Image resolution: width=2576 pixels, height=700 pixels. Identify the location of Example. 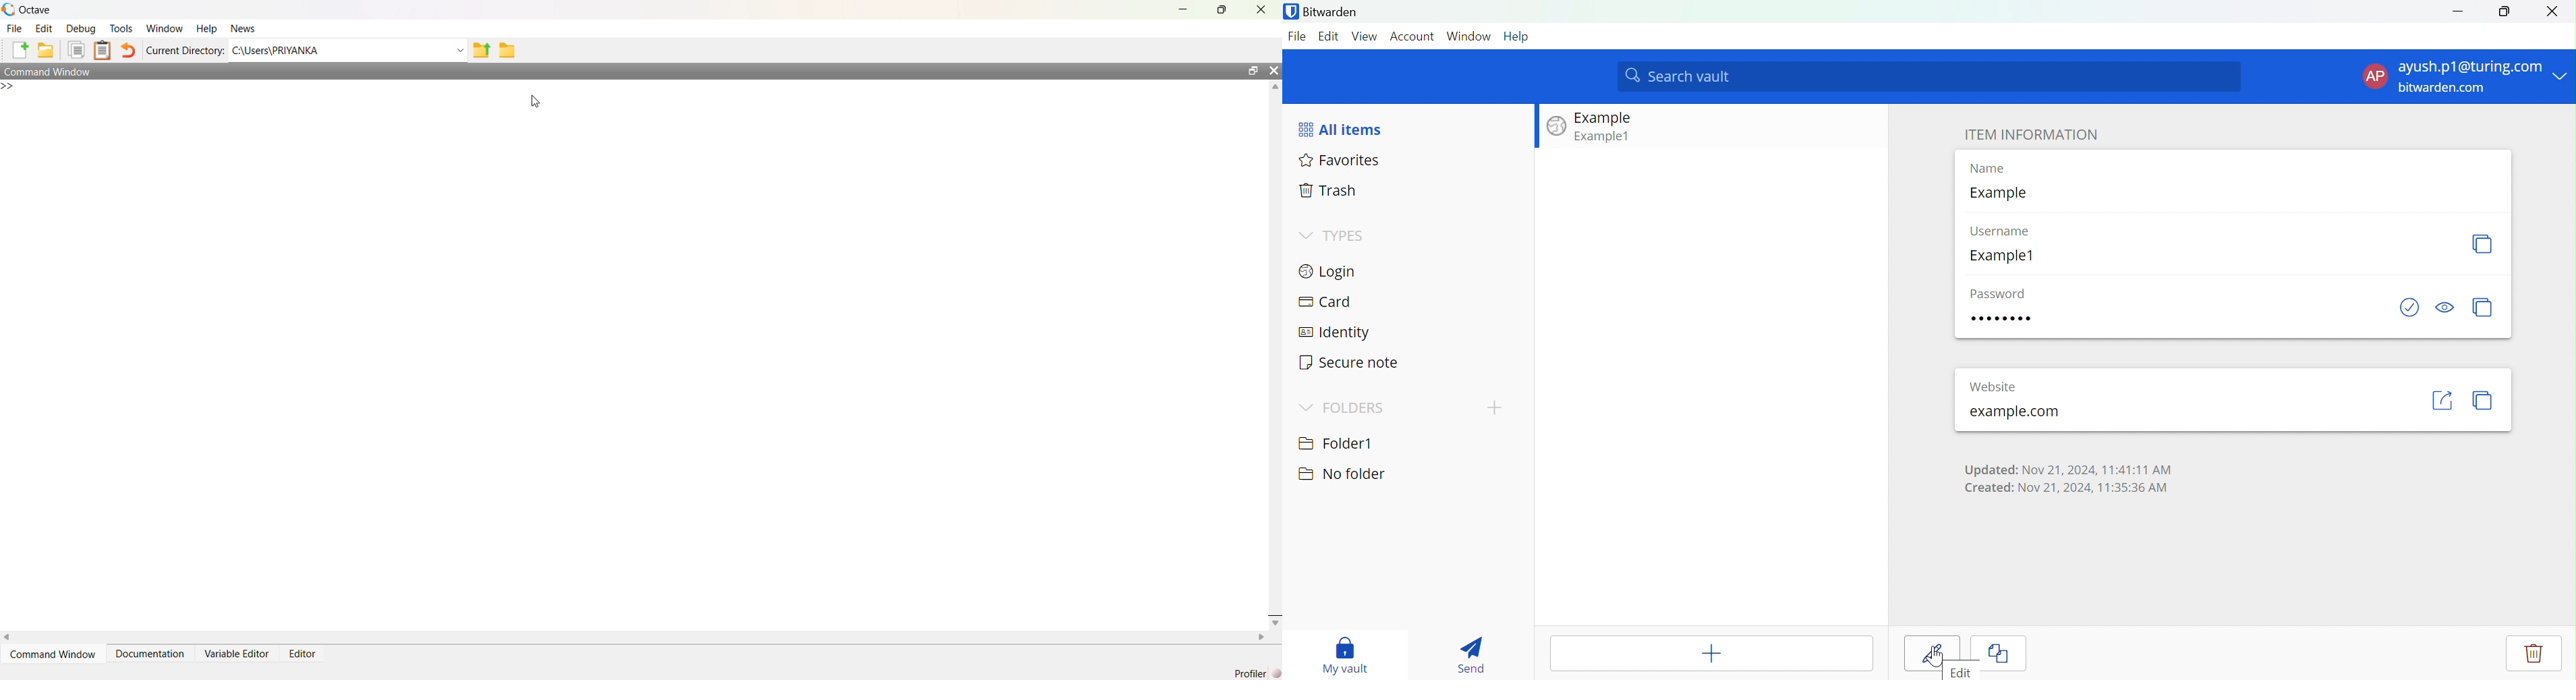
(1605, 118).